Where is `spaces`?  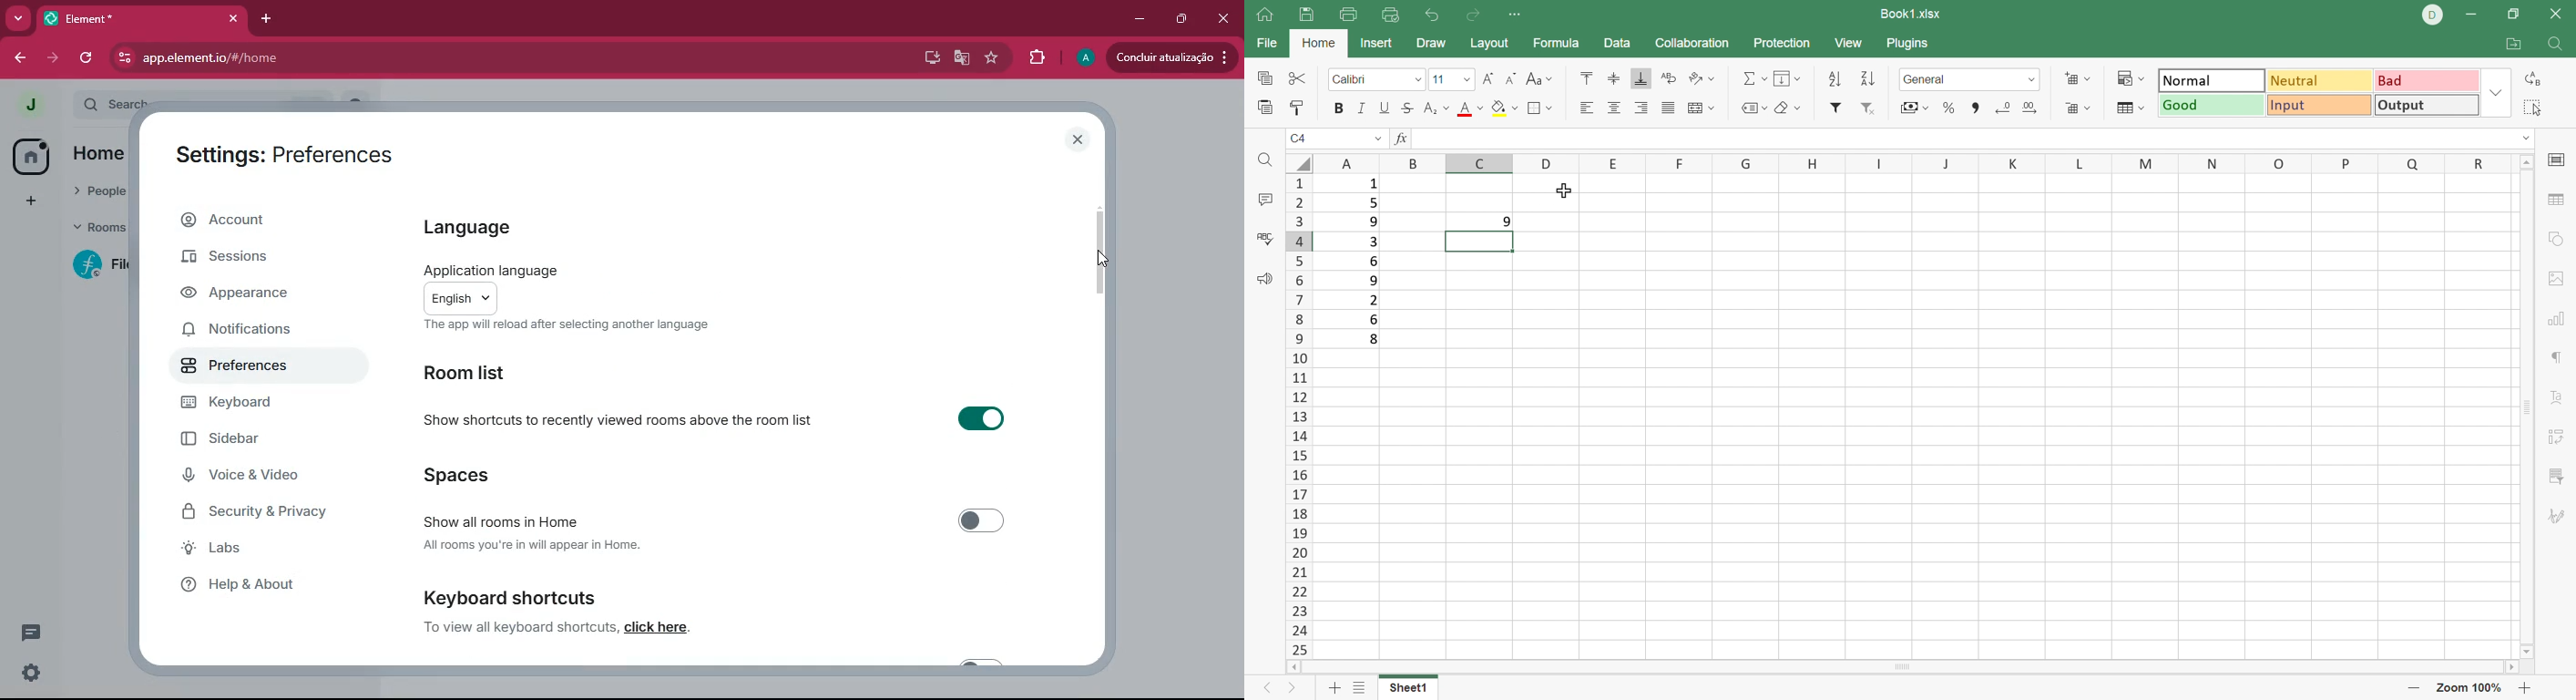
spaces is located at coordinates (471, 477).